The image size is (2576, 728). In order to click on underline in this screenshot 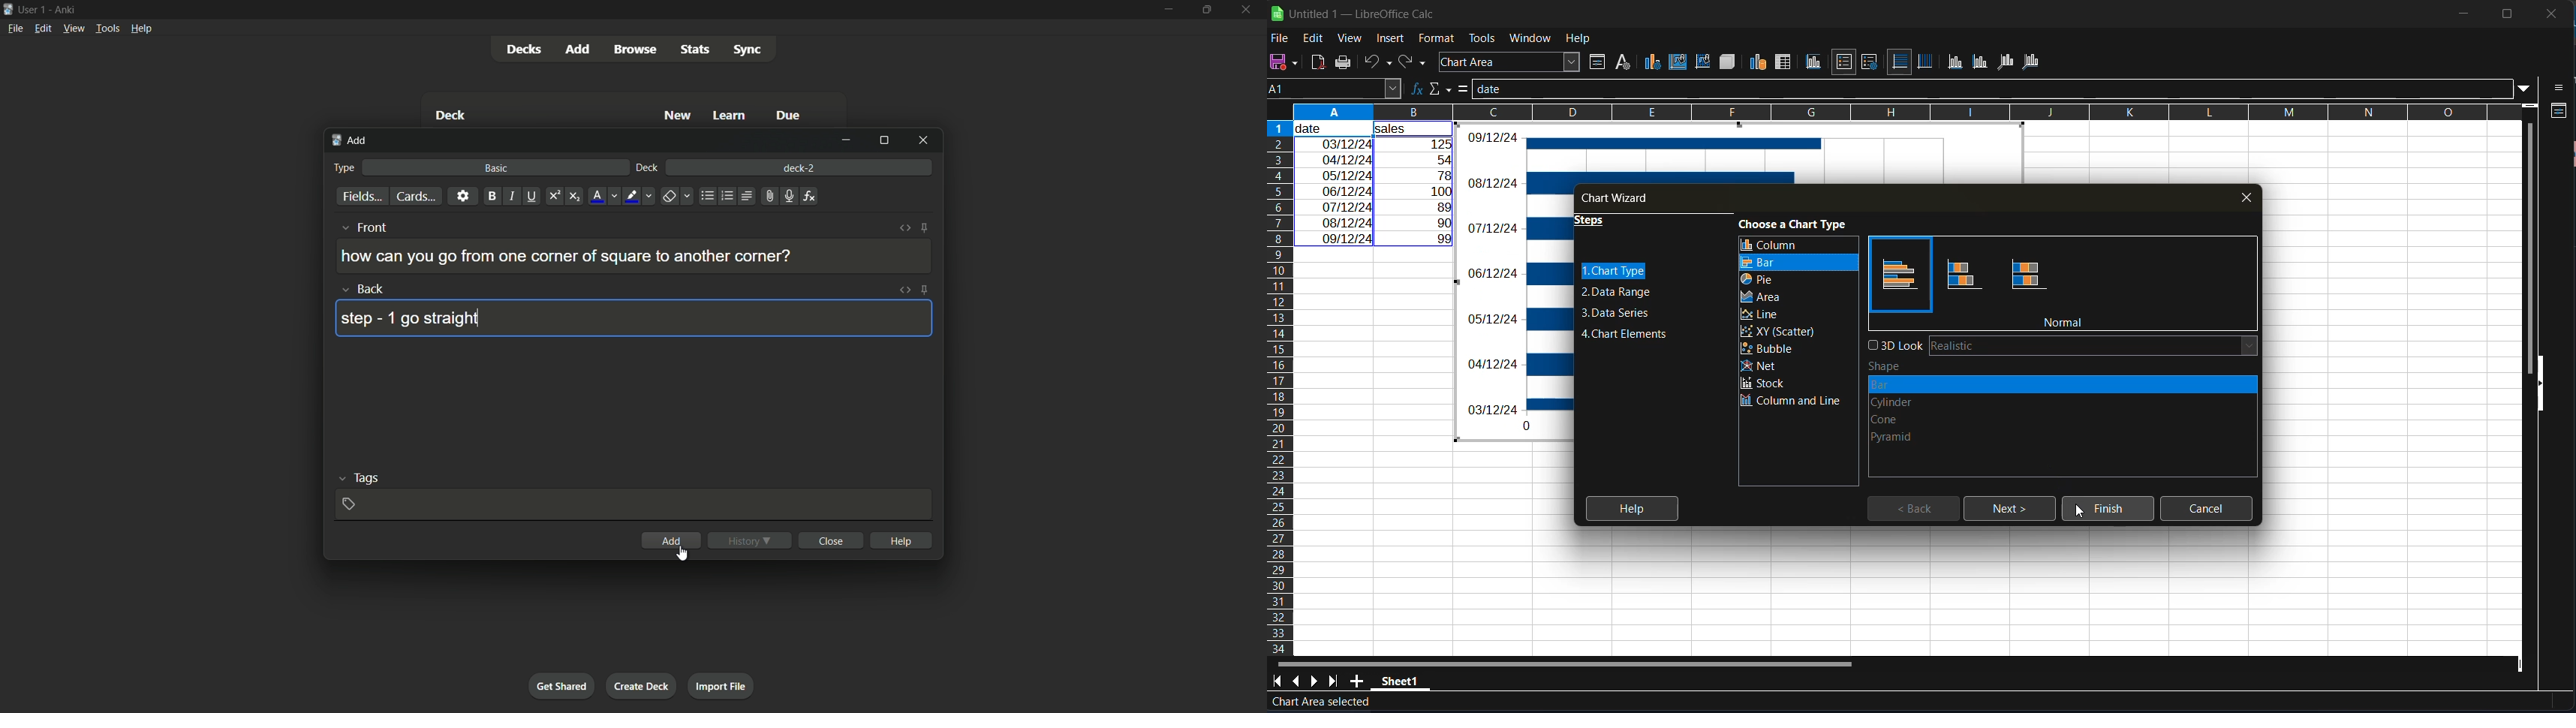, I will do `click(533, 197)`.